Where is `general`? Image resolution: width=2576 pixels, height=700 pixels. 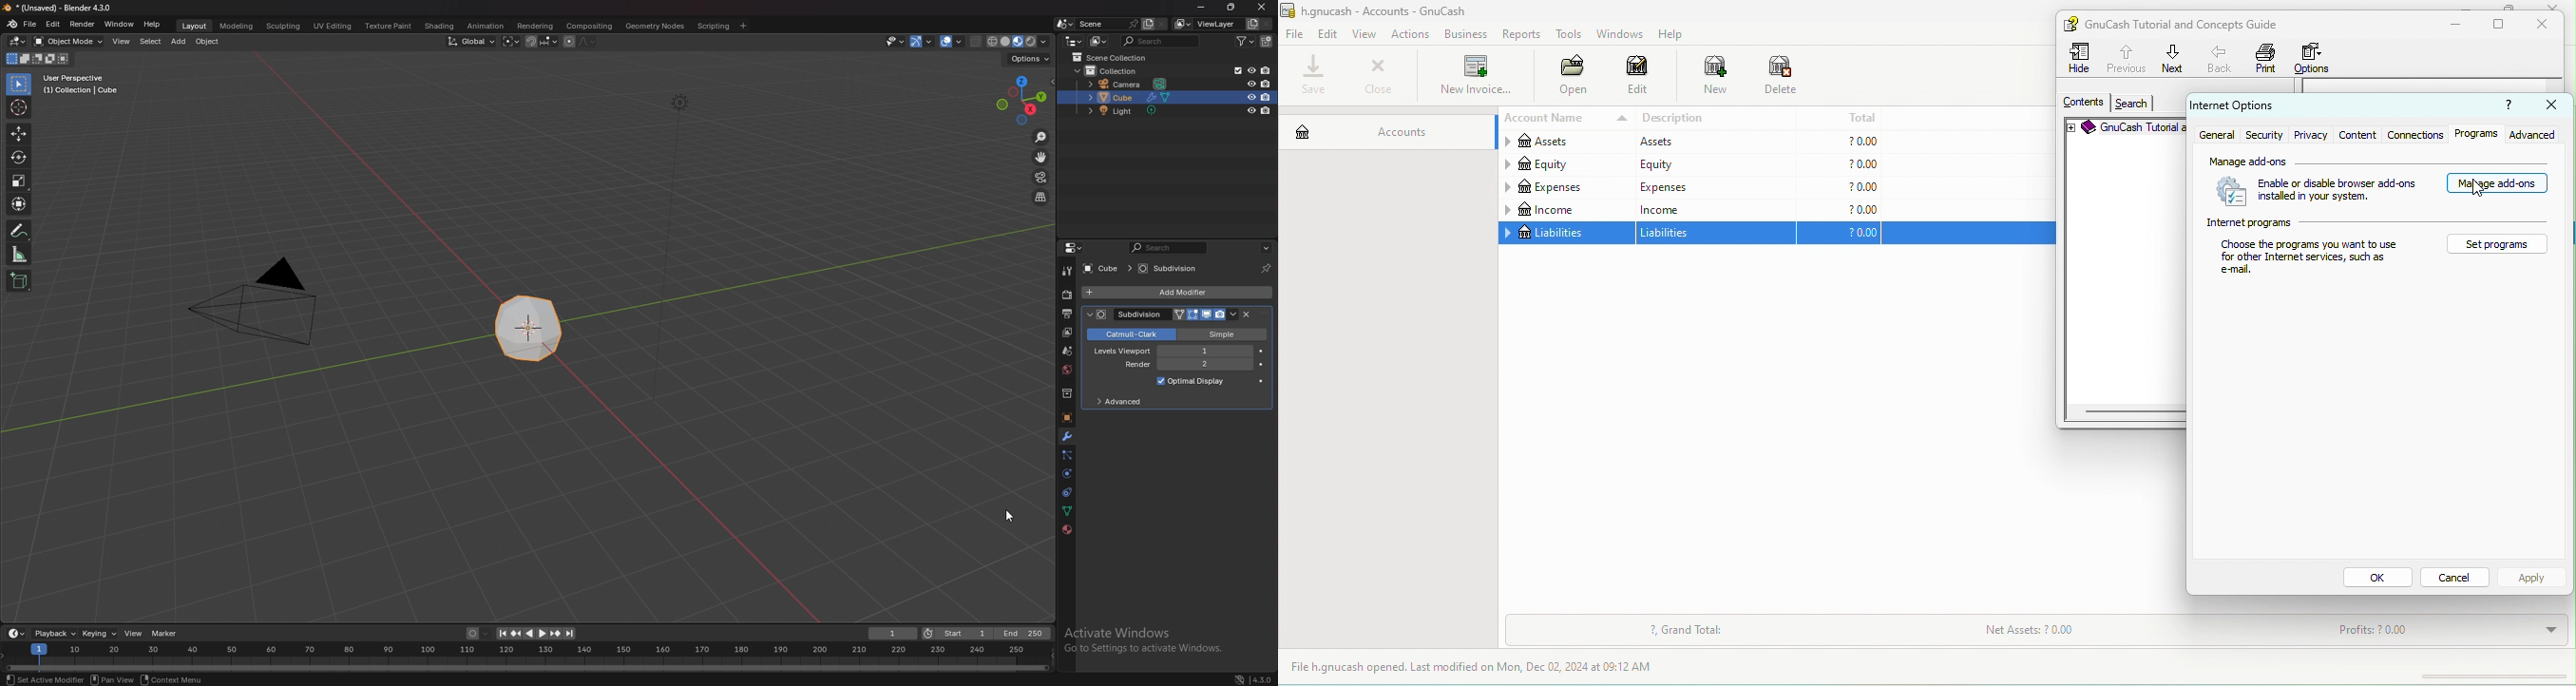
general is located at coordinates (2216, 135).